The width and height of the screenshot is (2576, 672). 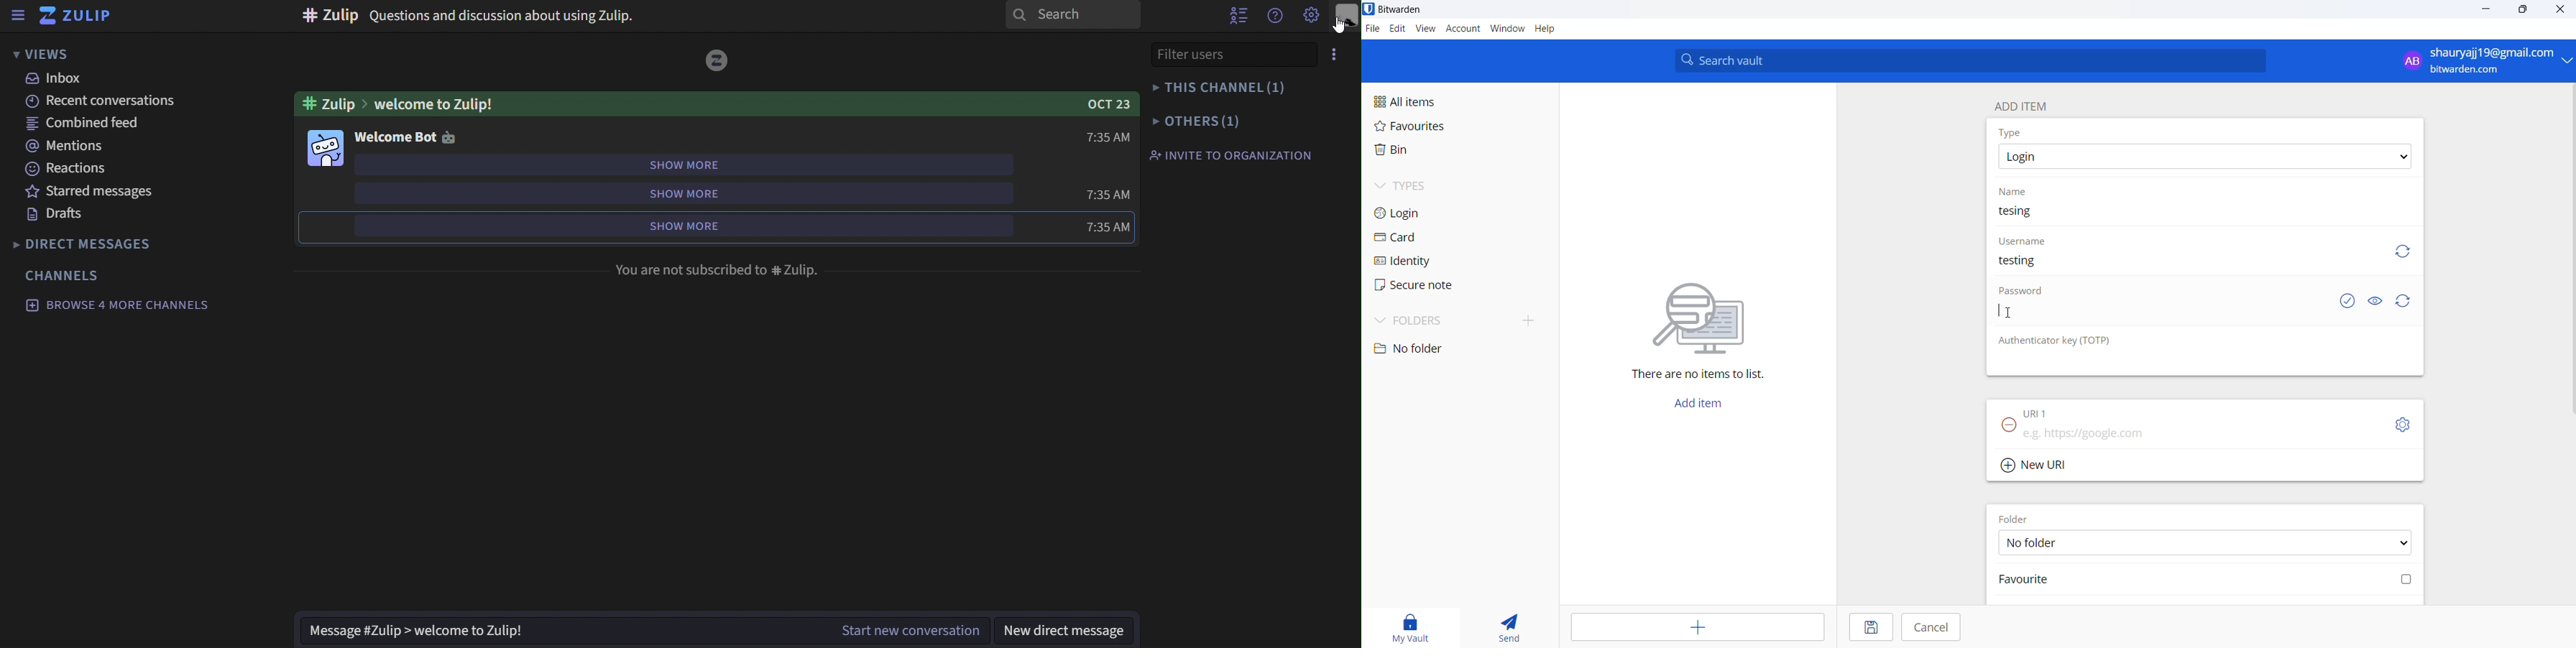 What do you see at coordinates (1225, 88) in the screenshot?
I see `this channels` at bounding box center [1225, 88].